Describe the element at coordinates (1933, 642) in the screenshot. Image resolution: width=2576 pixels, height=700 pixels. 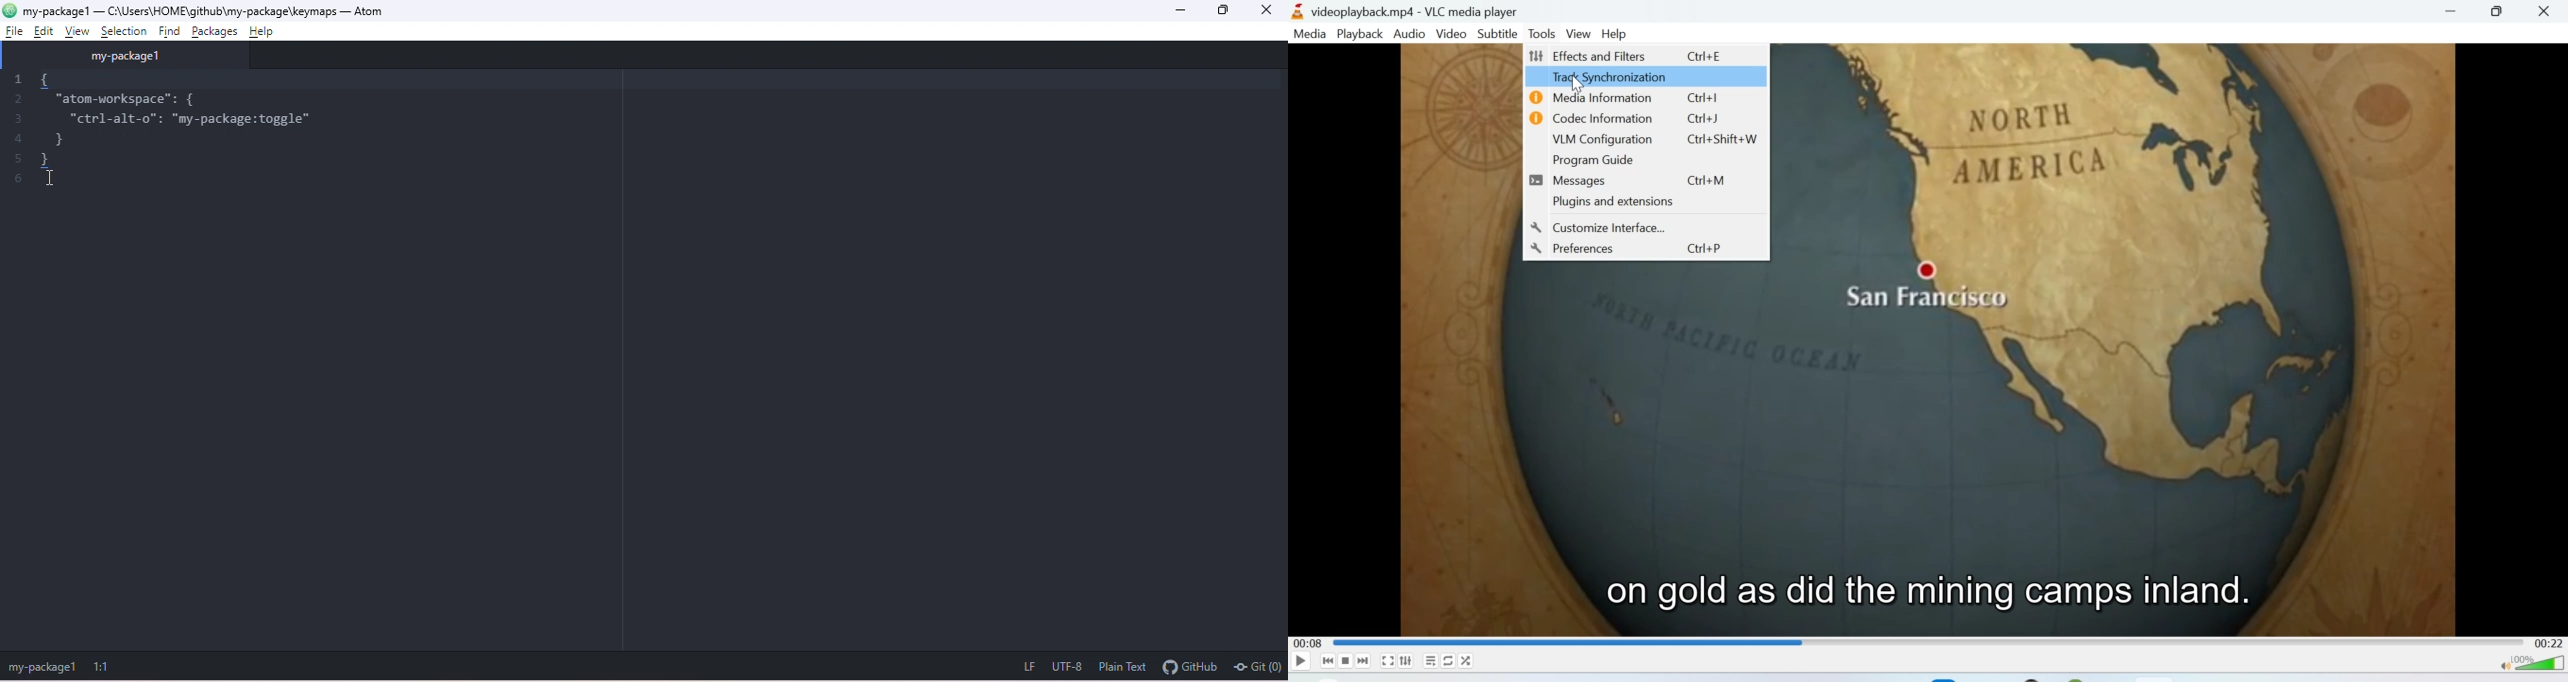
I see `Playbar` at that location.